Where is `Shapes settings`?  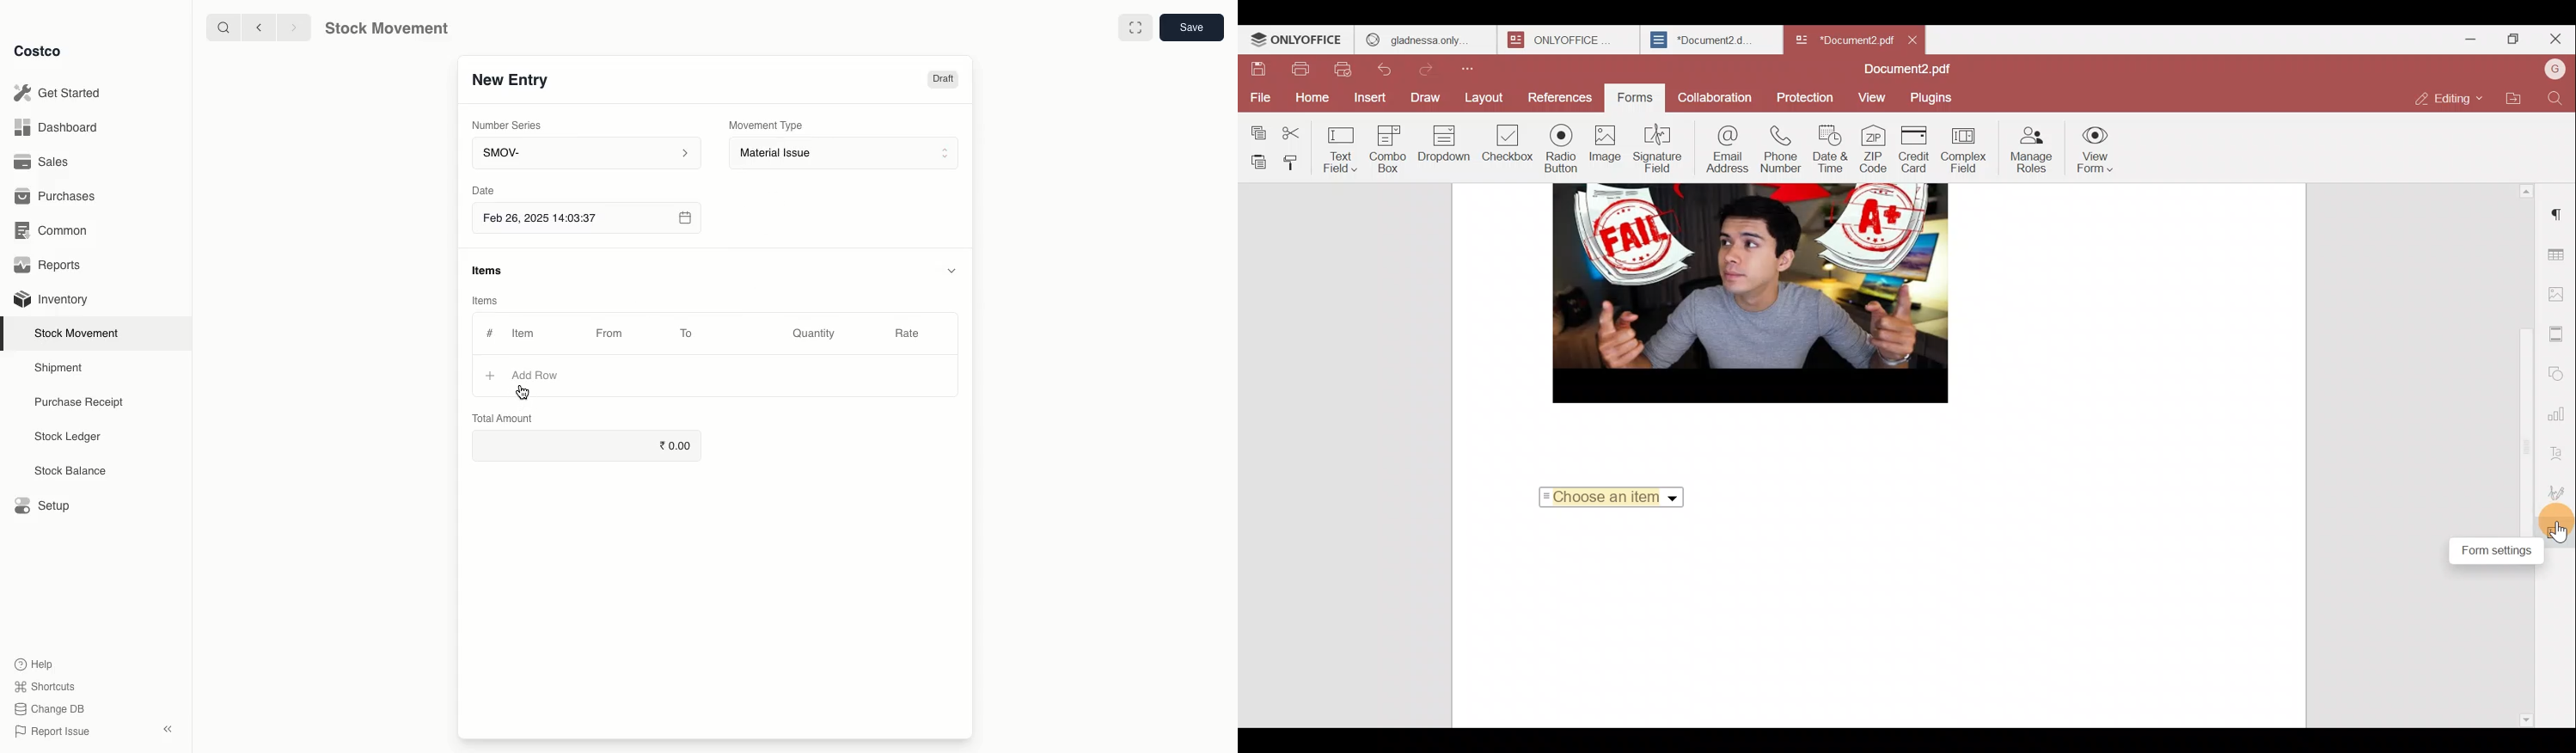
Shapes settings is located at coordinates (2560, 371).